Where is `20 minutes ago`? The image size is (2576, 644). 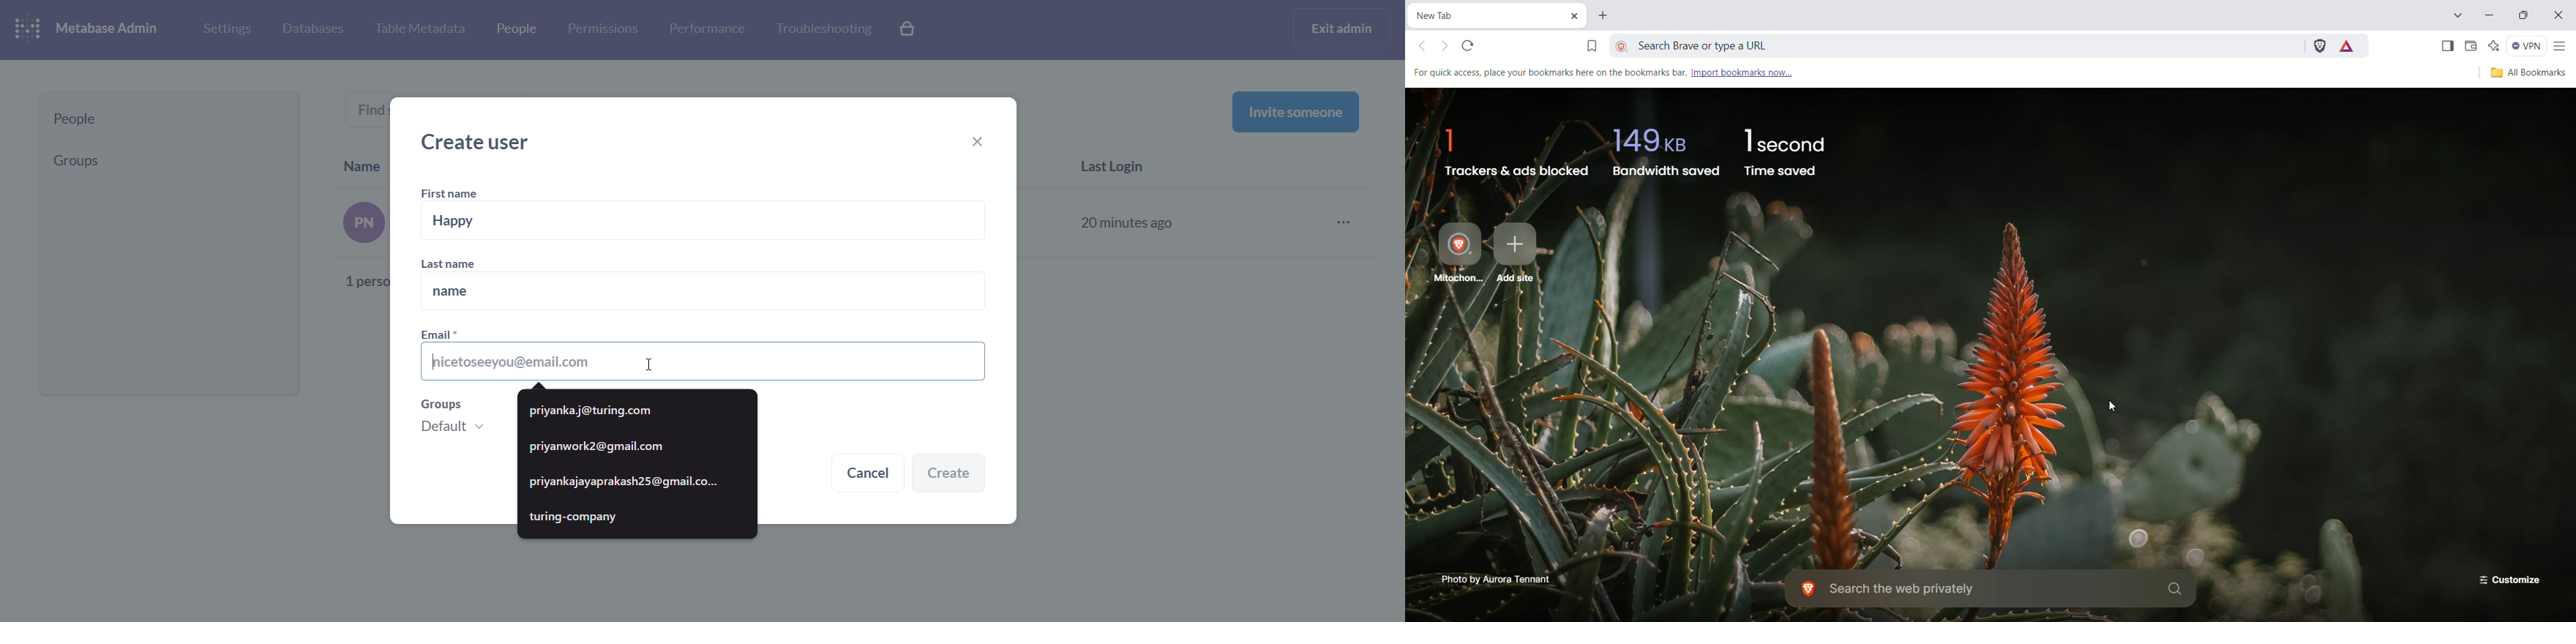
20 minutes ago is located at coordinates (1130, 220).